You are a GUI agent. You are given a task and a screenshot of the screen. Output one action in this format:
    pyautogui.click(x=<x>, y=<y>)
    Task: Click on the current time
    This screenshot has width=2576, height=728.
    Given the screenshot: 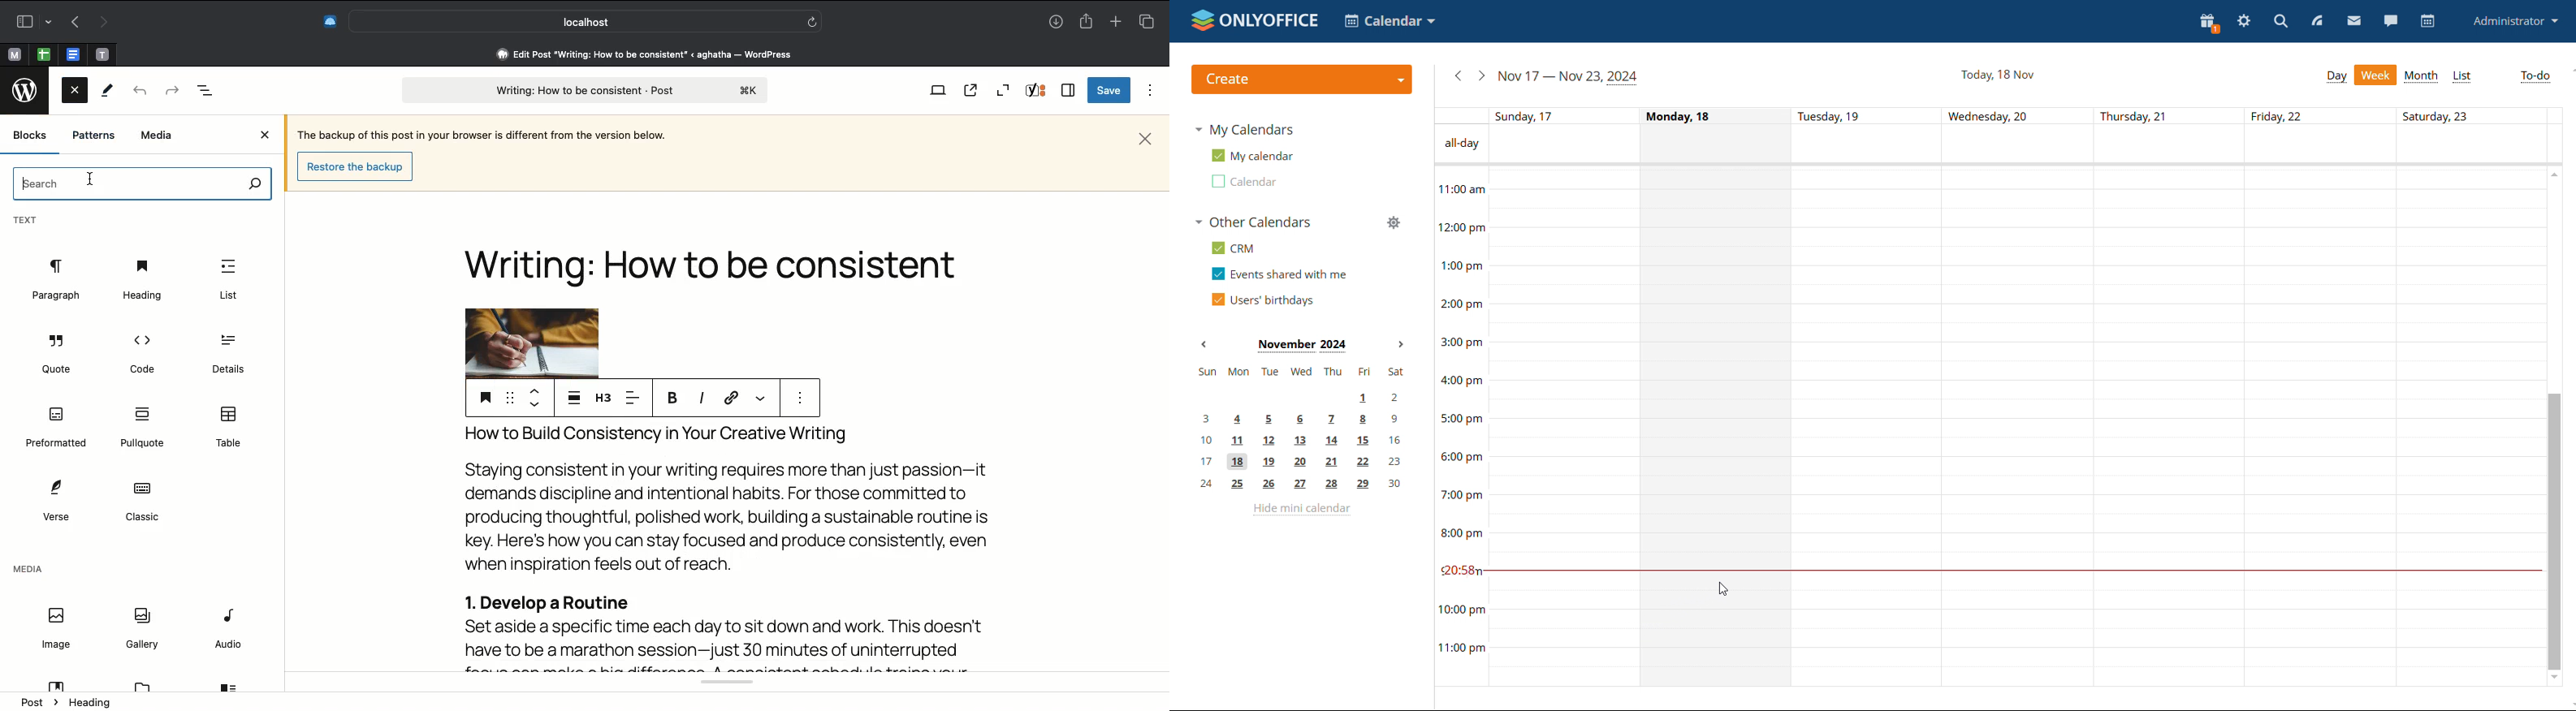 What is the action you would take?
    pyautogui.click(x=2012, y=570)
    